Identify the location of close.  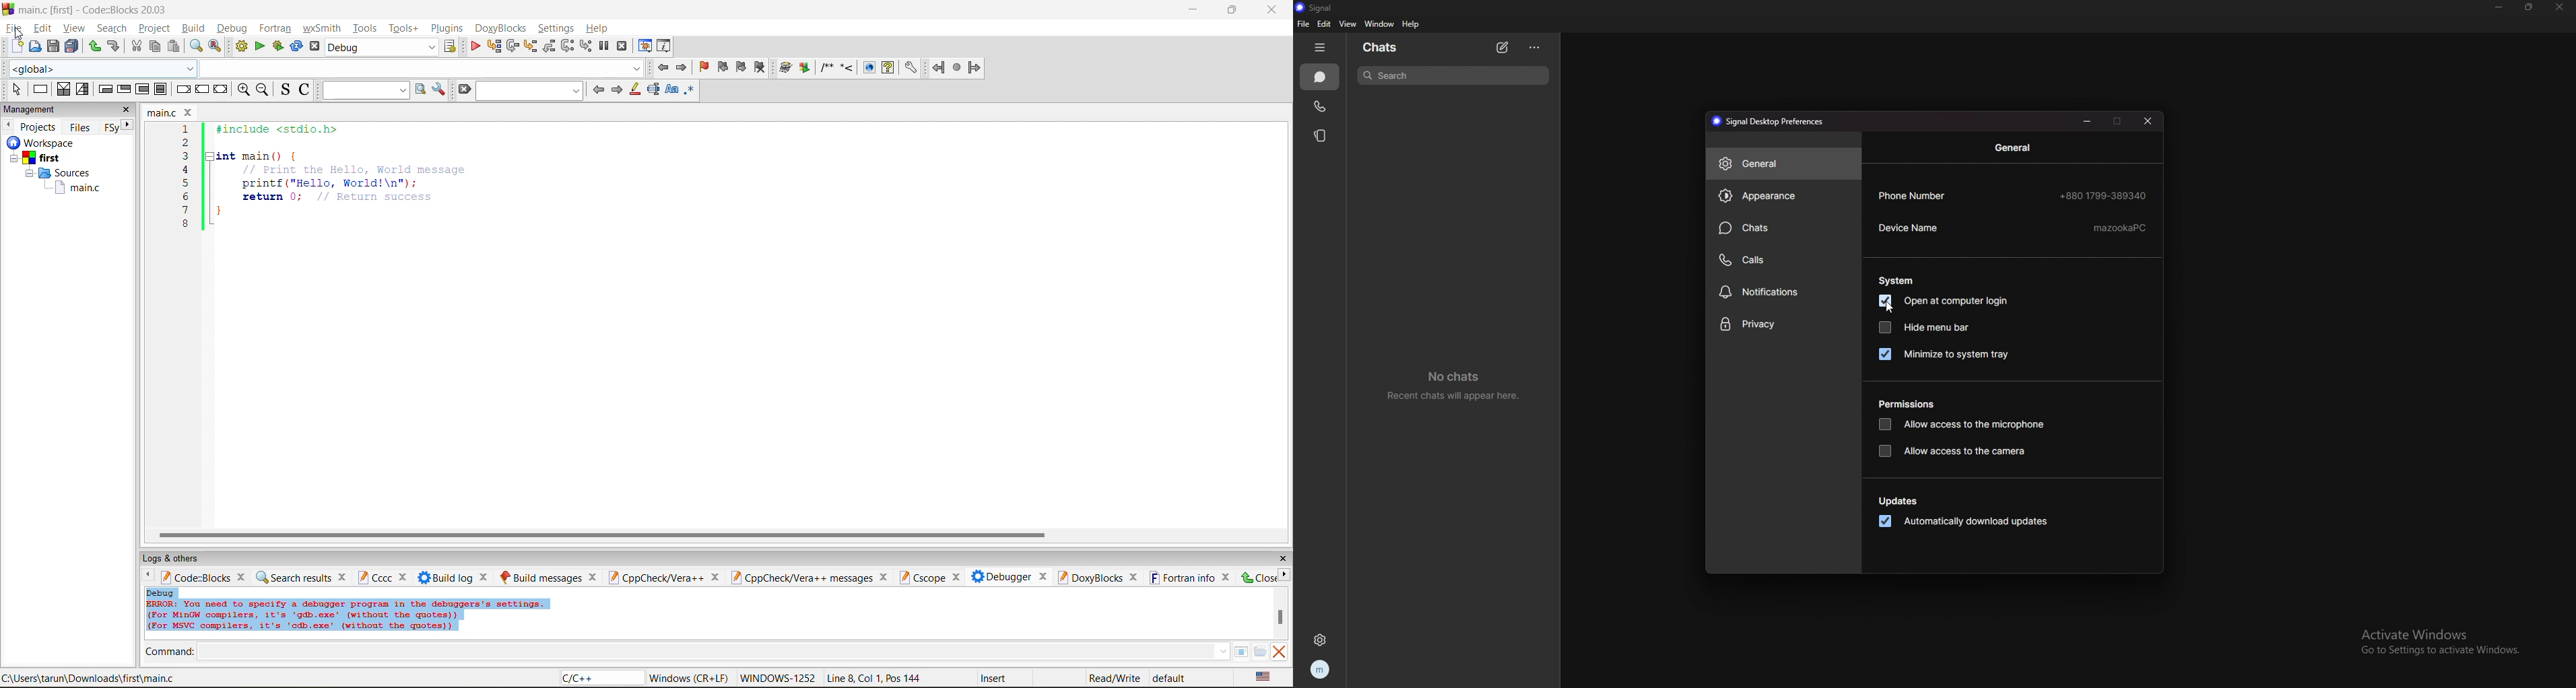
(127, 110).